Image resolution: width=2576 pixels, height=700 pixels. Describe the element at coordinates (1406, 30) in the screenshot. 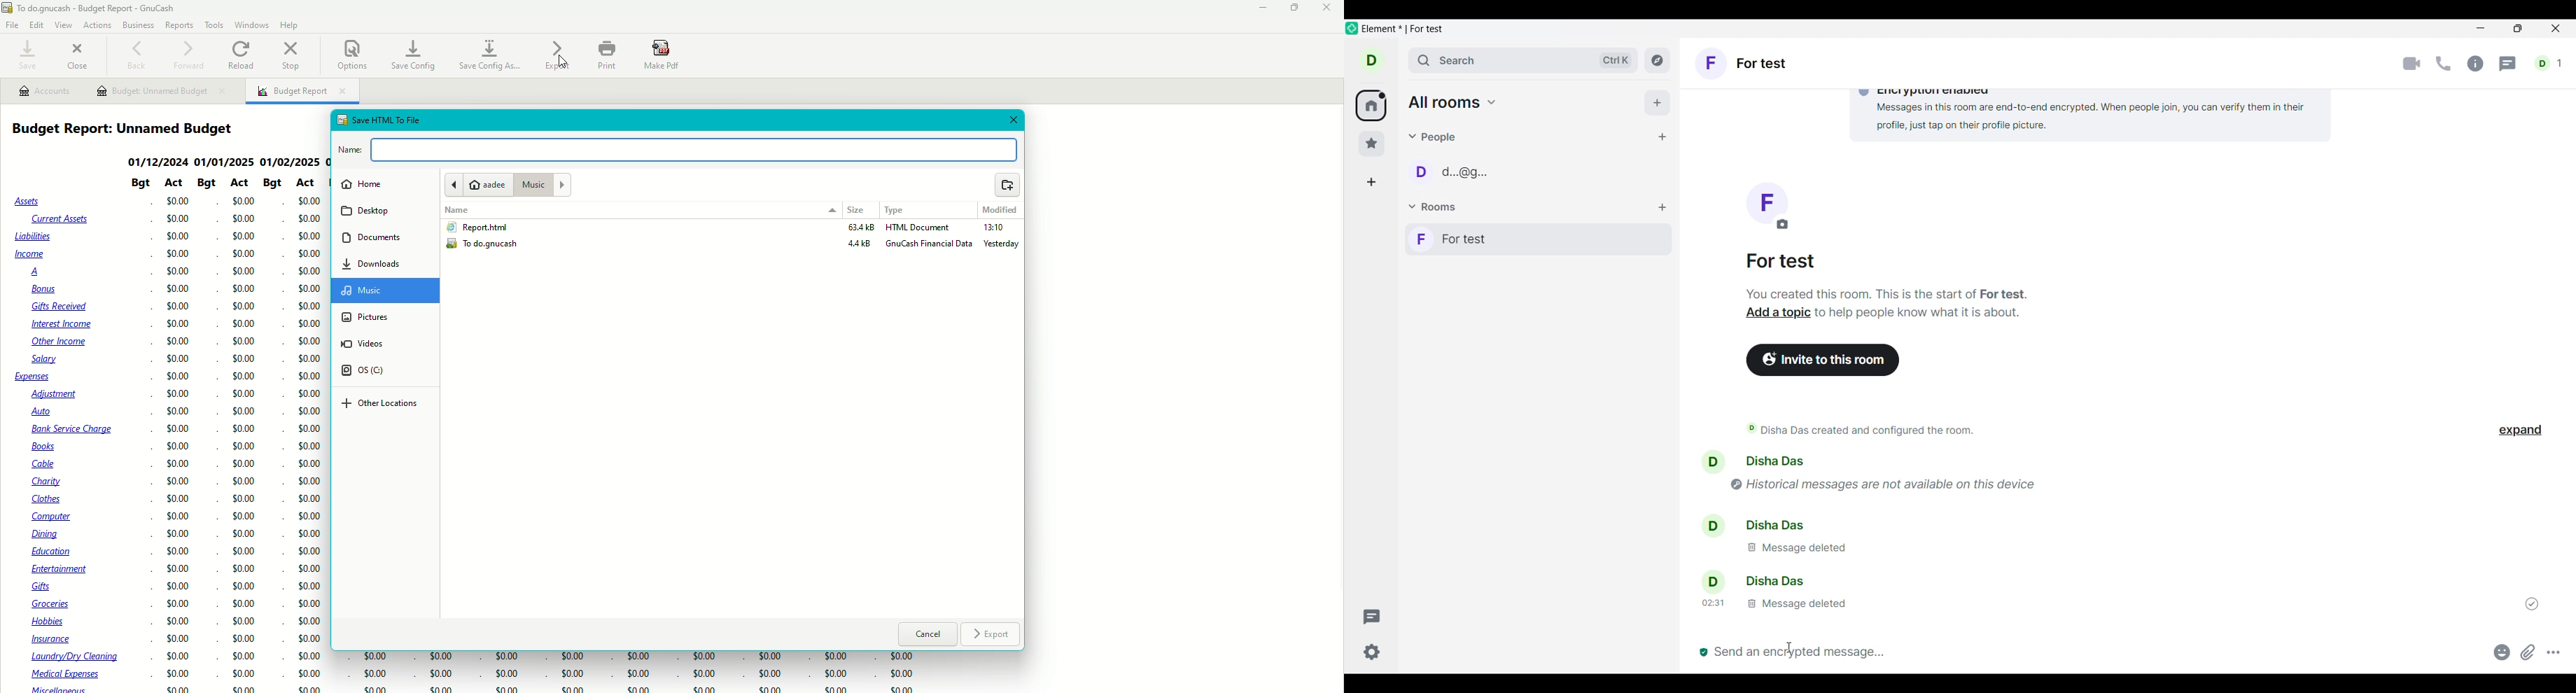

I see `Software and room name` at that location.